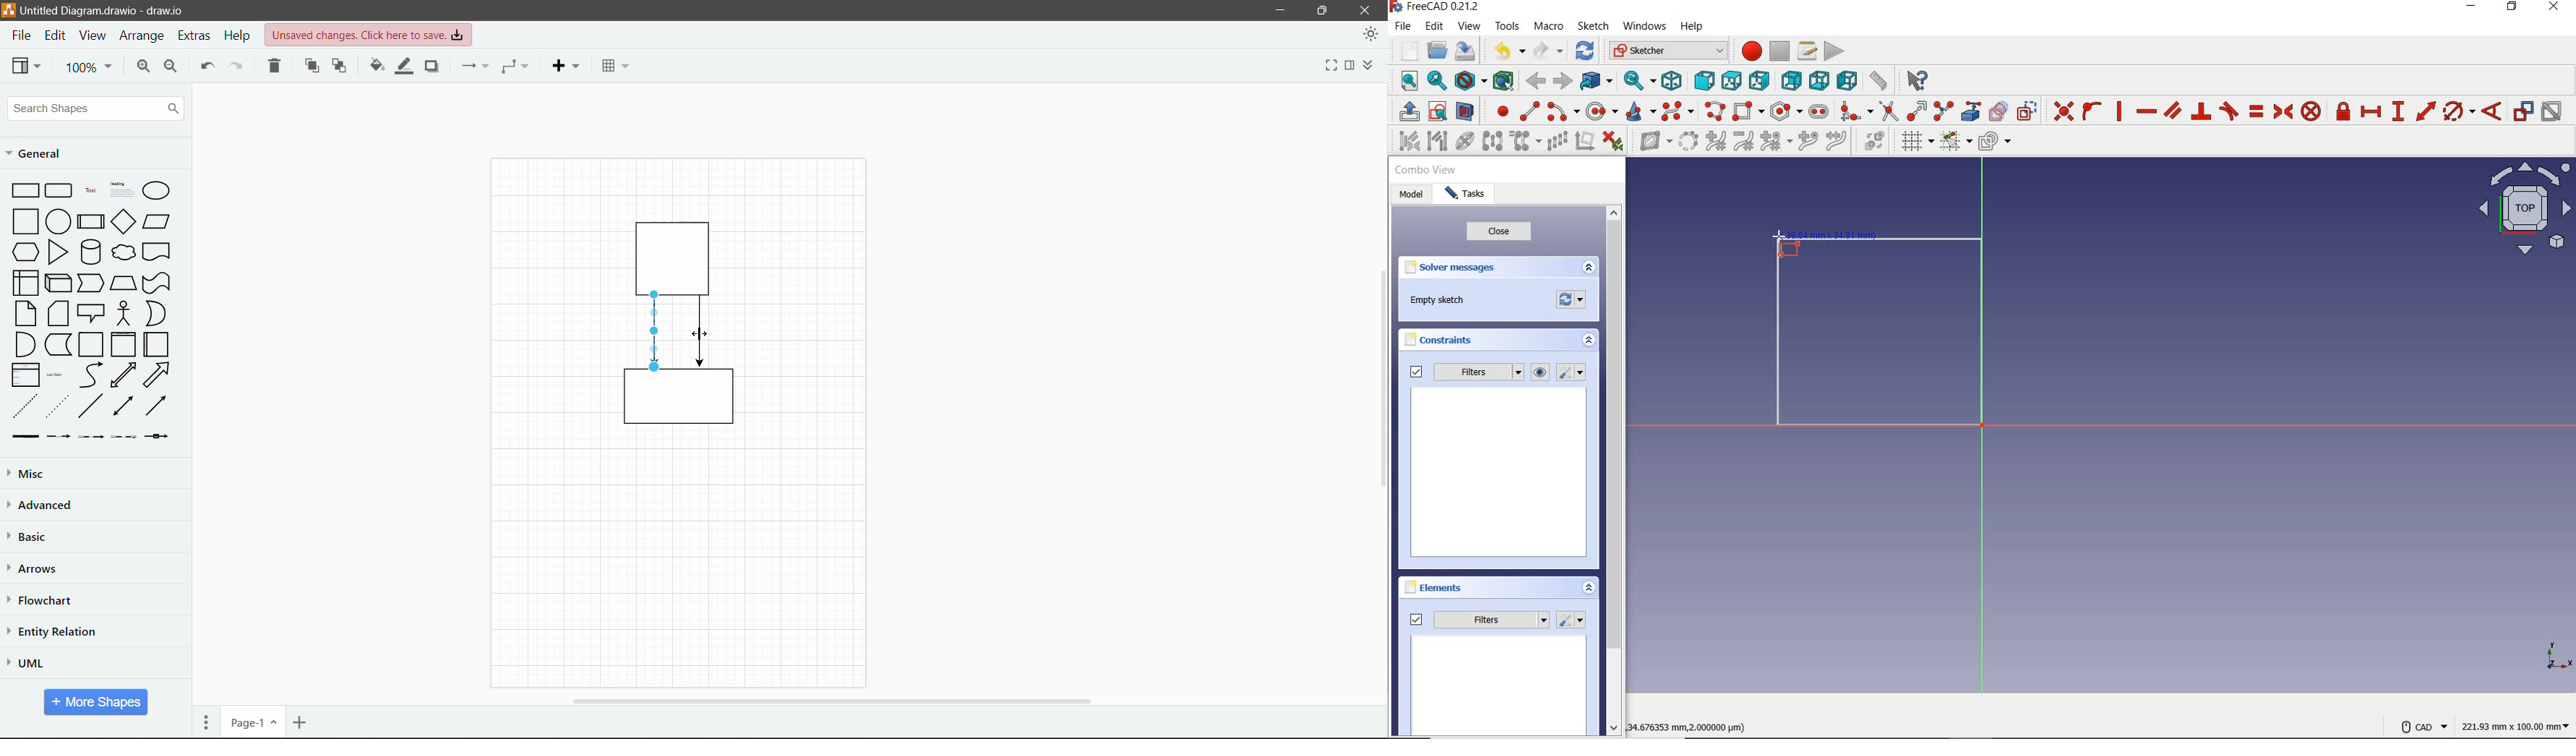  Describe the element at coordinates (313, 66) in the screenshot. I see `To Front` at that location.